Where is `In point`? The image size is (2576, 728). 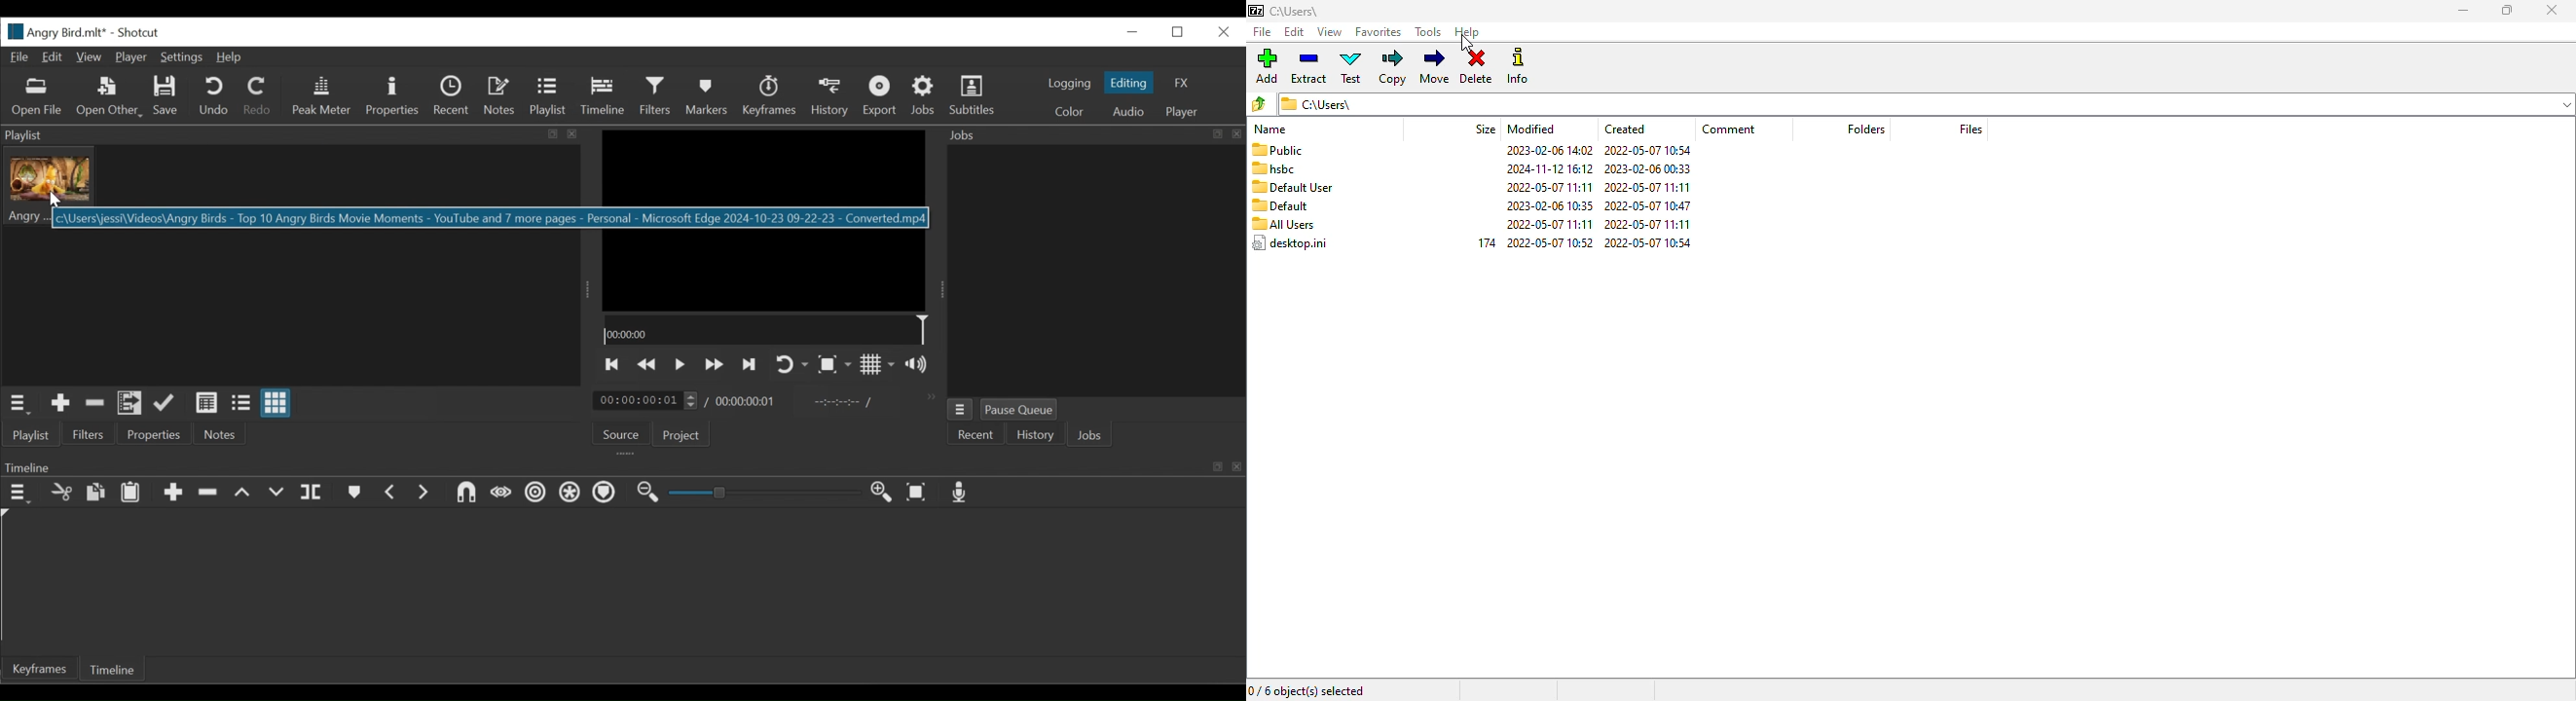 In point is located at coordinates (842, 402).